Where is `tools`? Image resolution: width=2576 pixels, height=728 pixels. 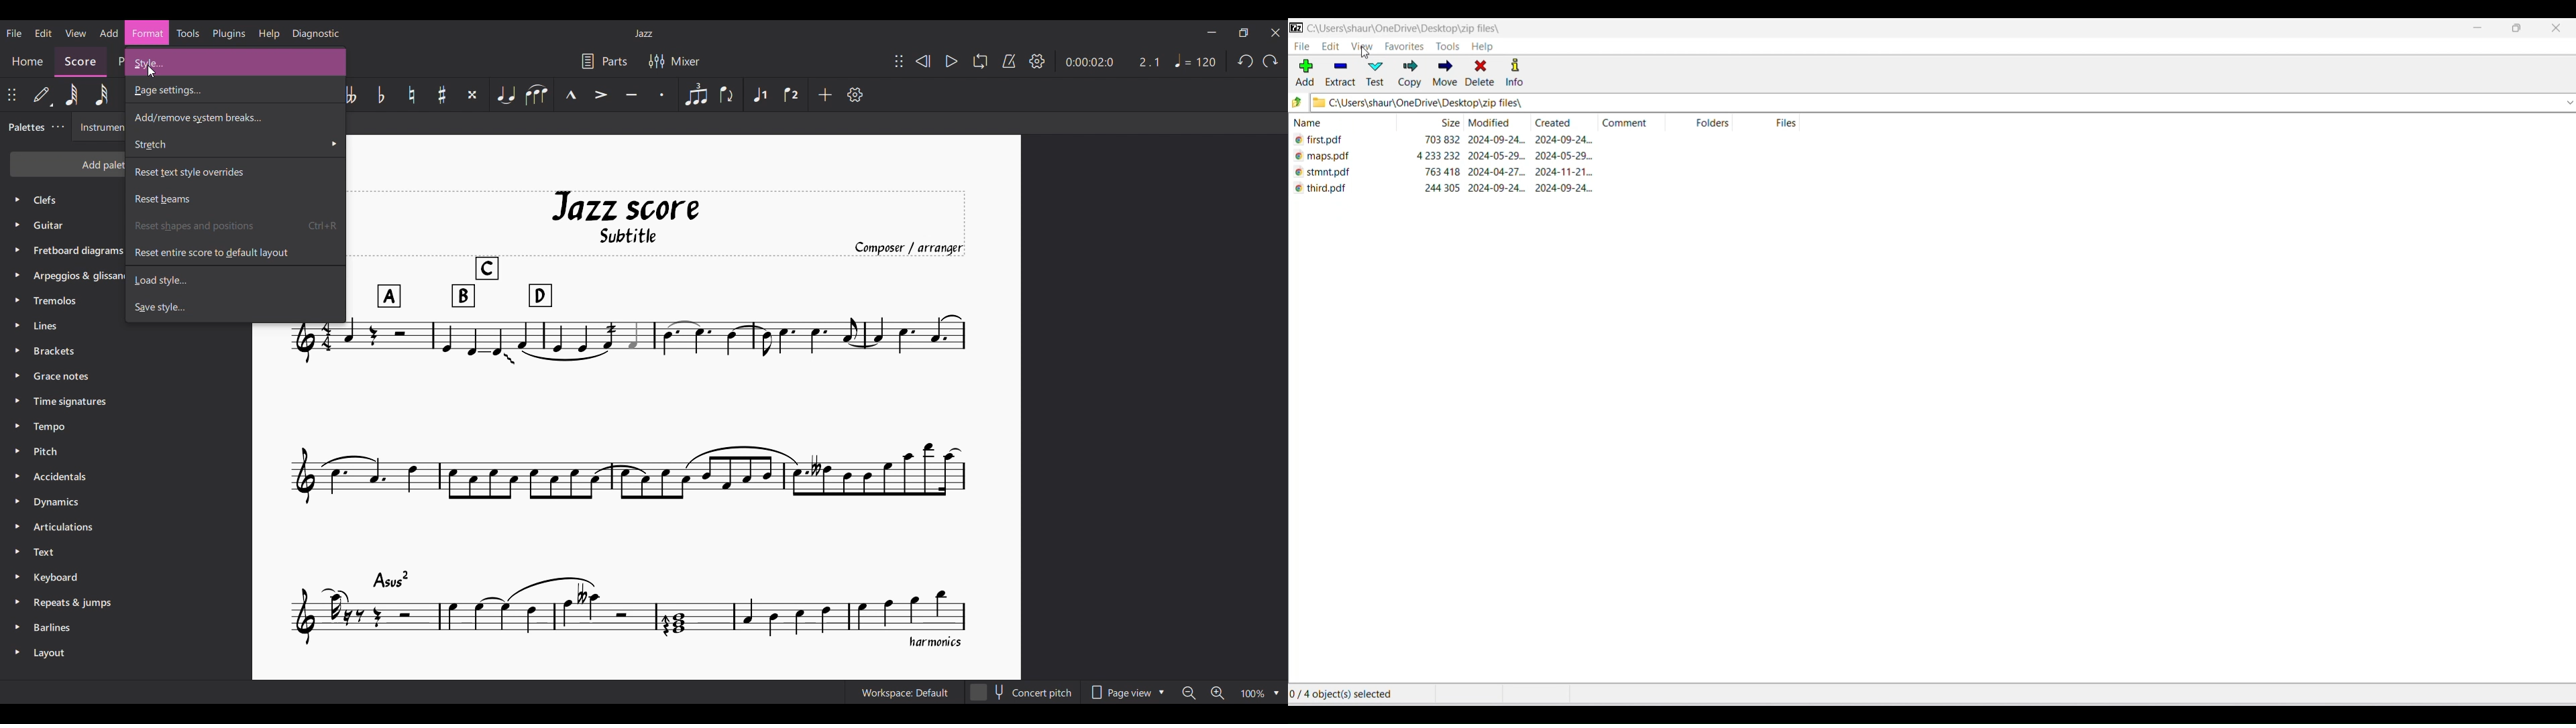 tools is located at coordinates (1444, 47).